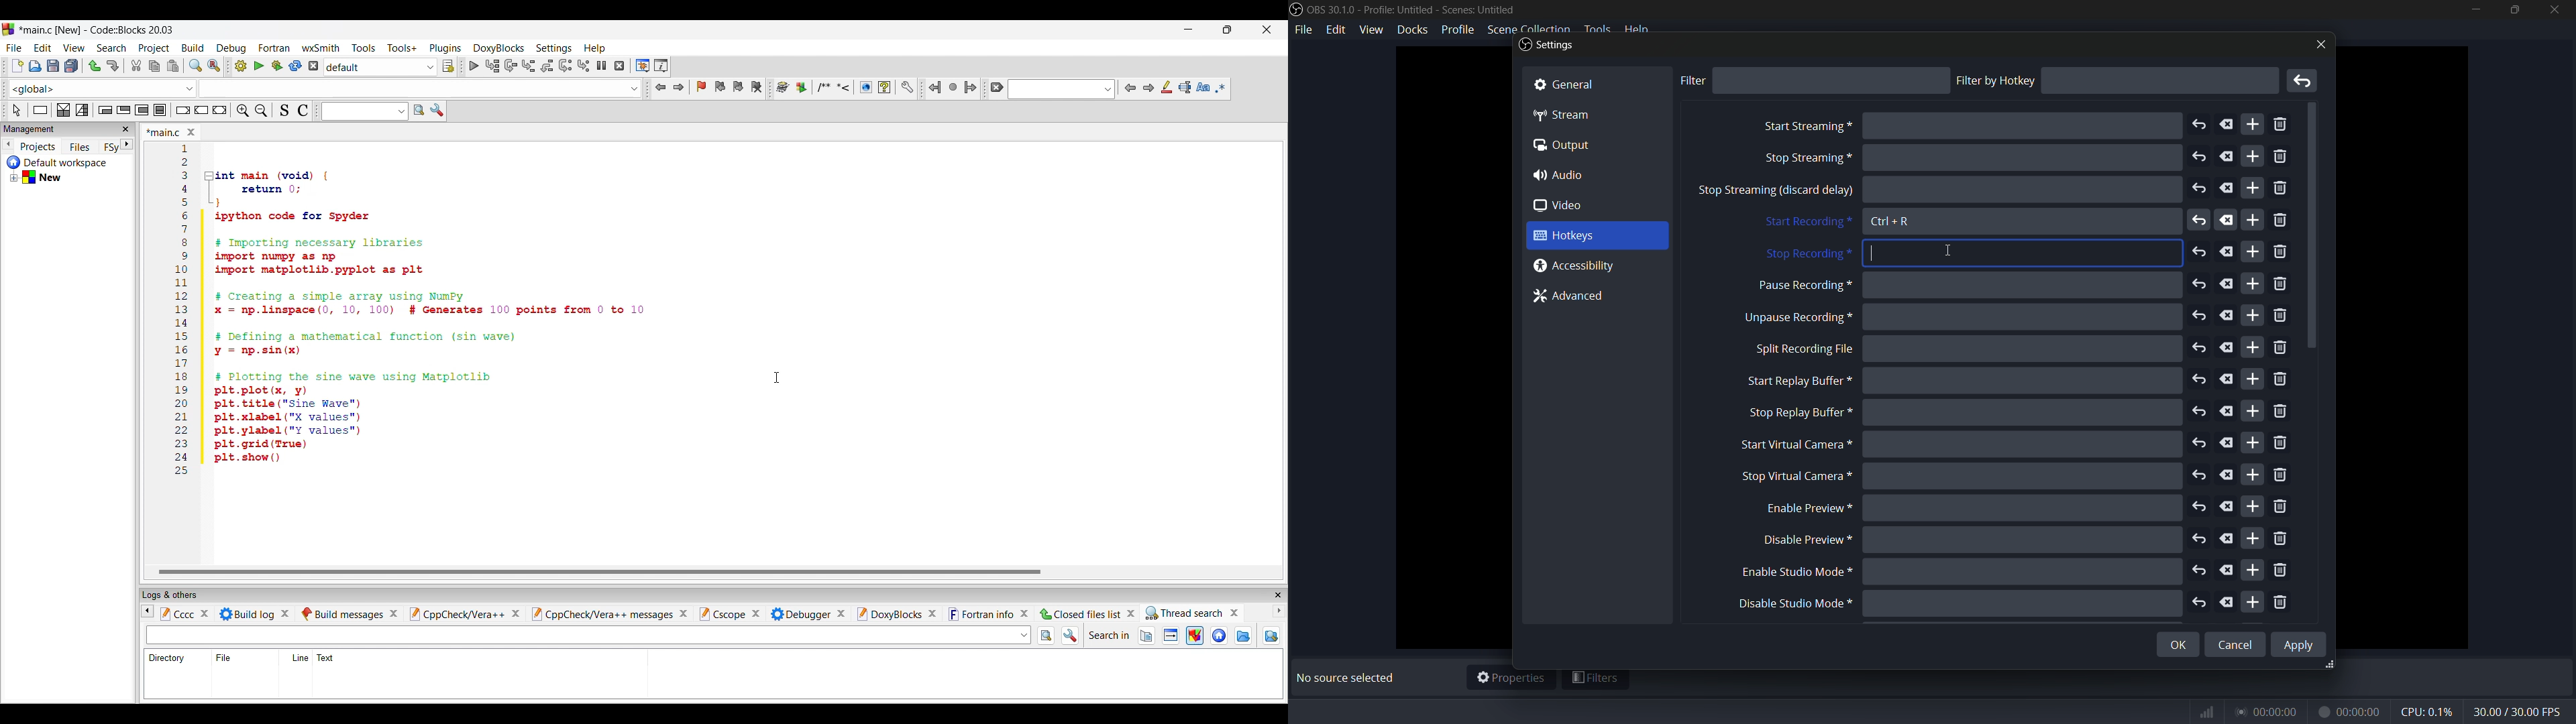 Image resolution: width=2576 pixels, height=728 pixels. What do you see at coordinates (1793, 477) in the screenshot?
I see `stop virtual camera` at bounding box center [1793, 477].